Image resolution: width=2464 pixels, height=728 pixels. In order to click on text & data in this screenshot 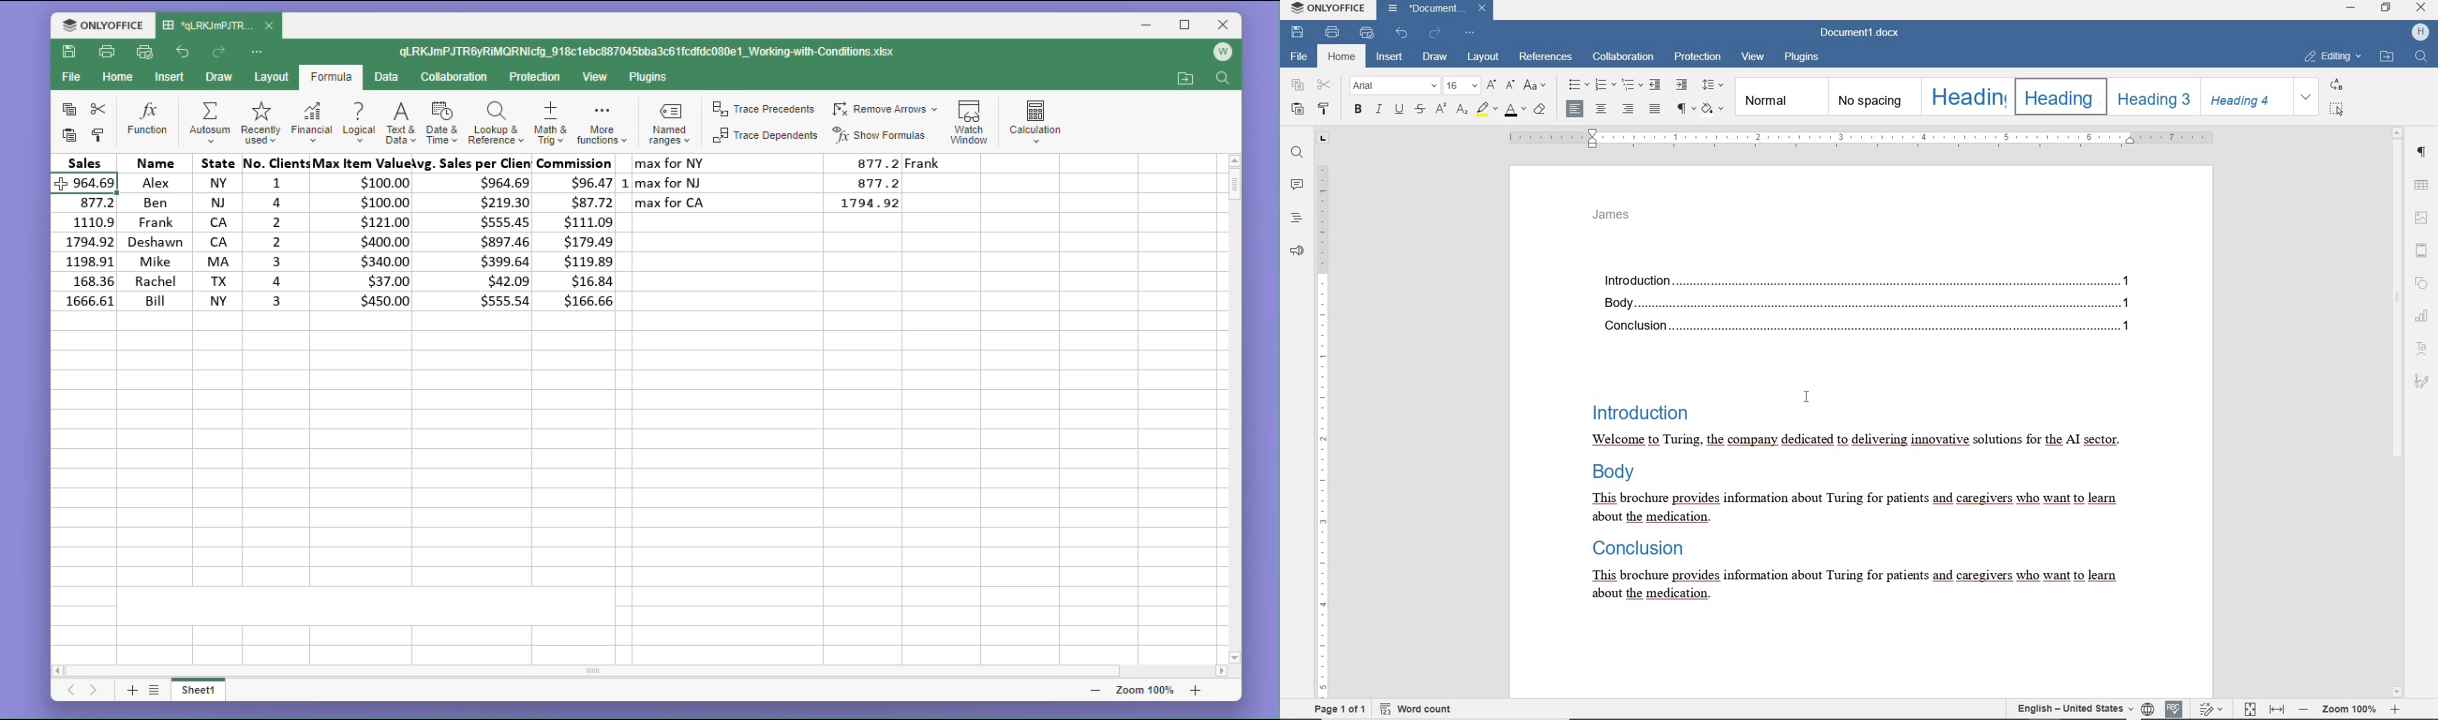, I will do `click(399, 125)`.